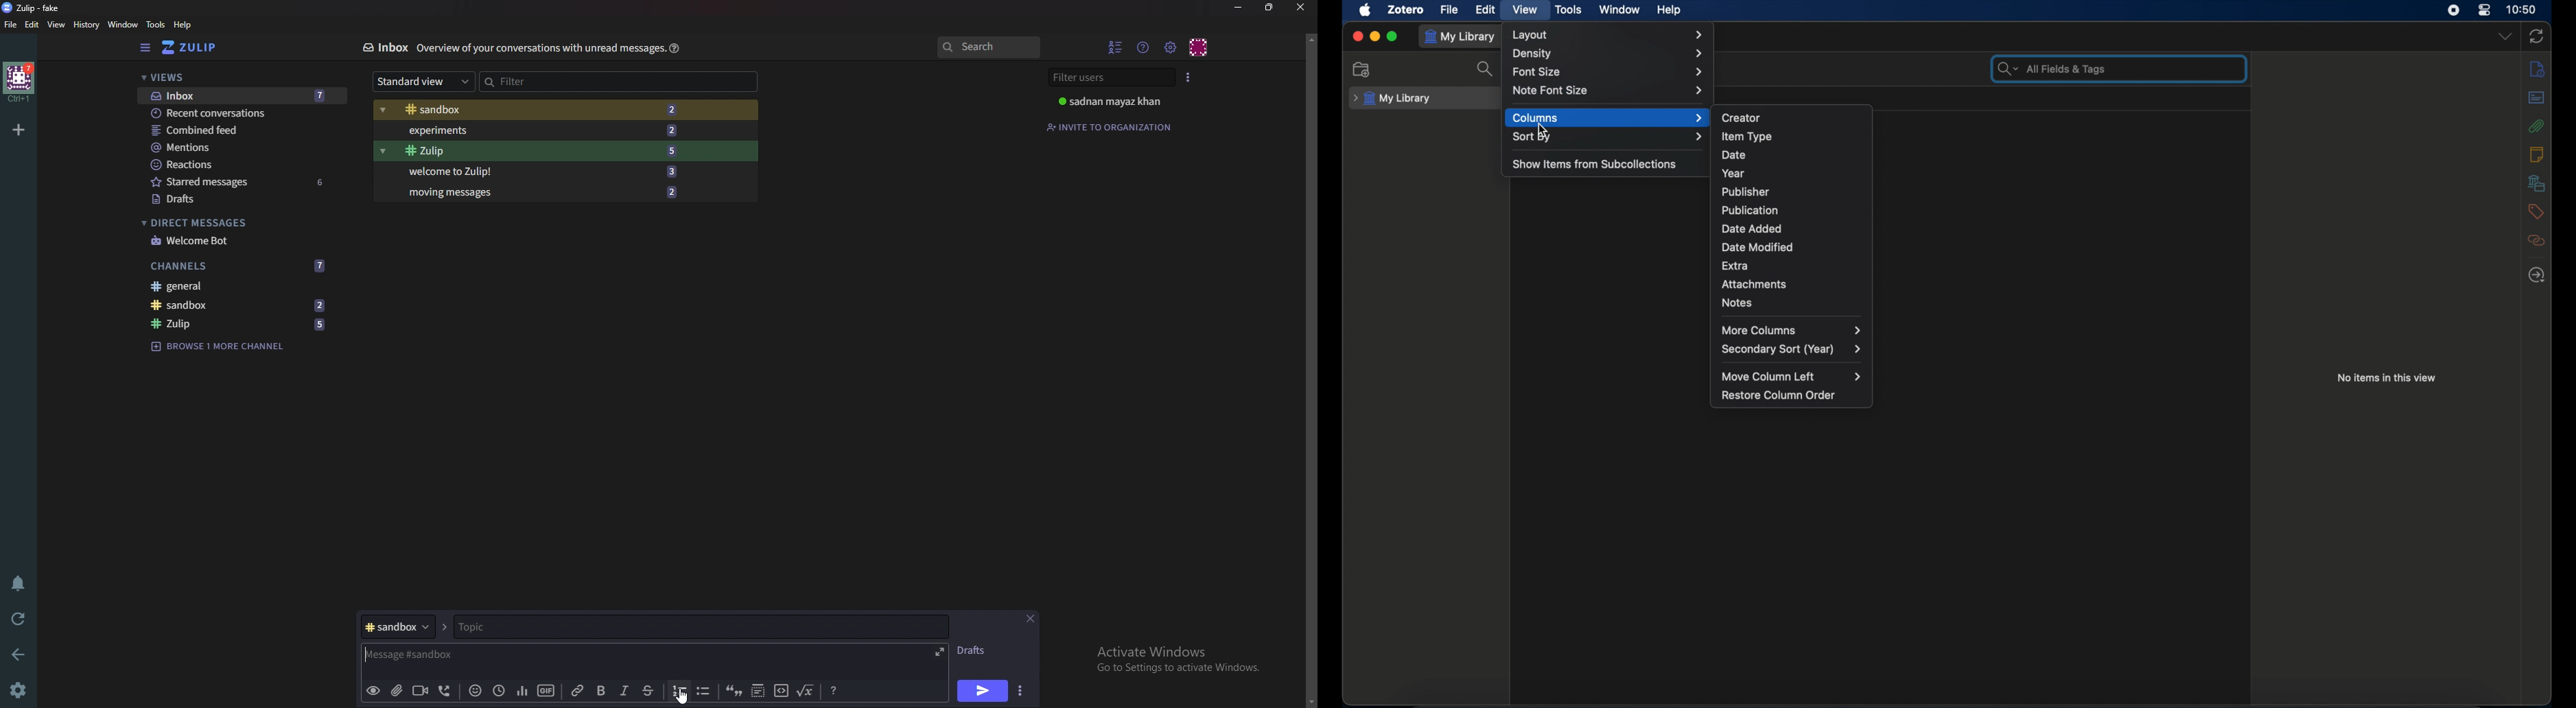  I want to click on Combine feed, so click(244, 130).